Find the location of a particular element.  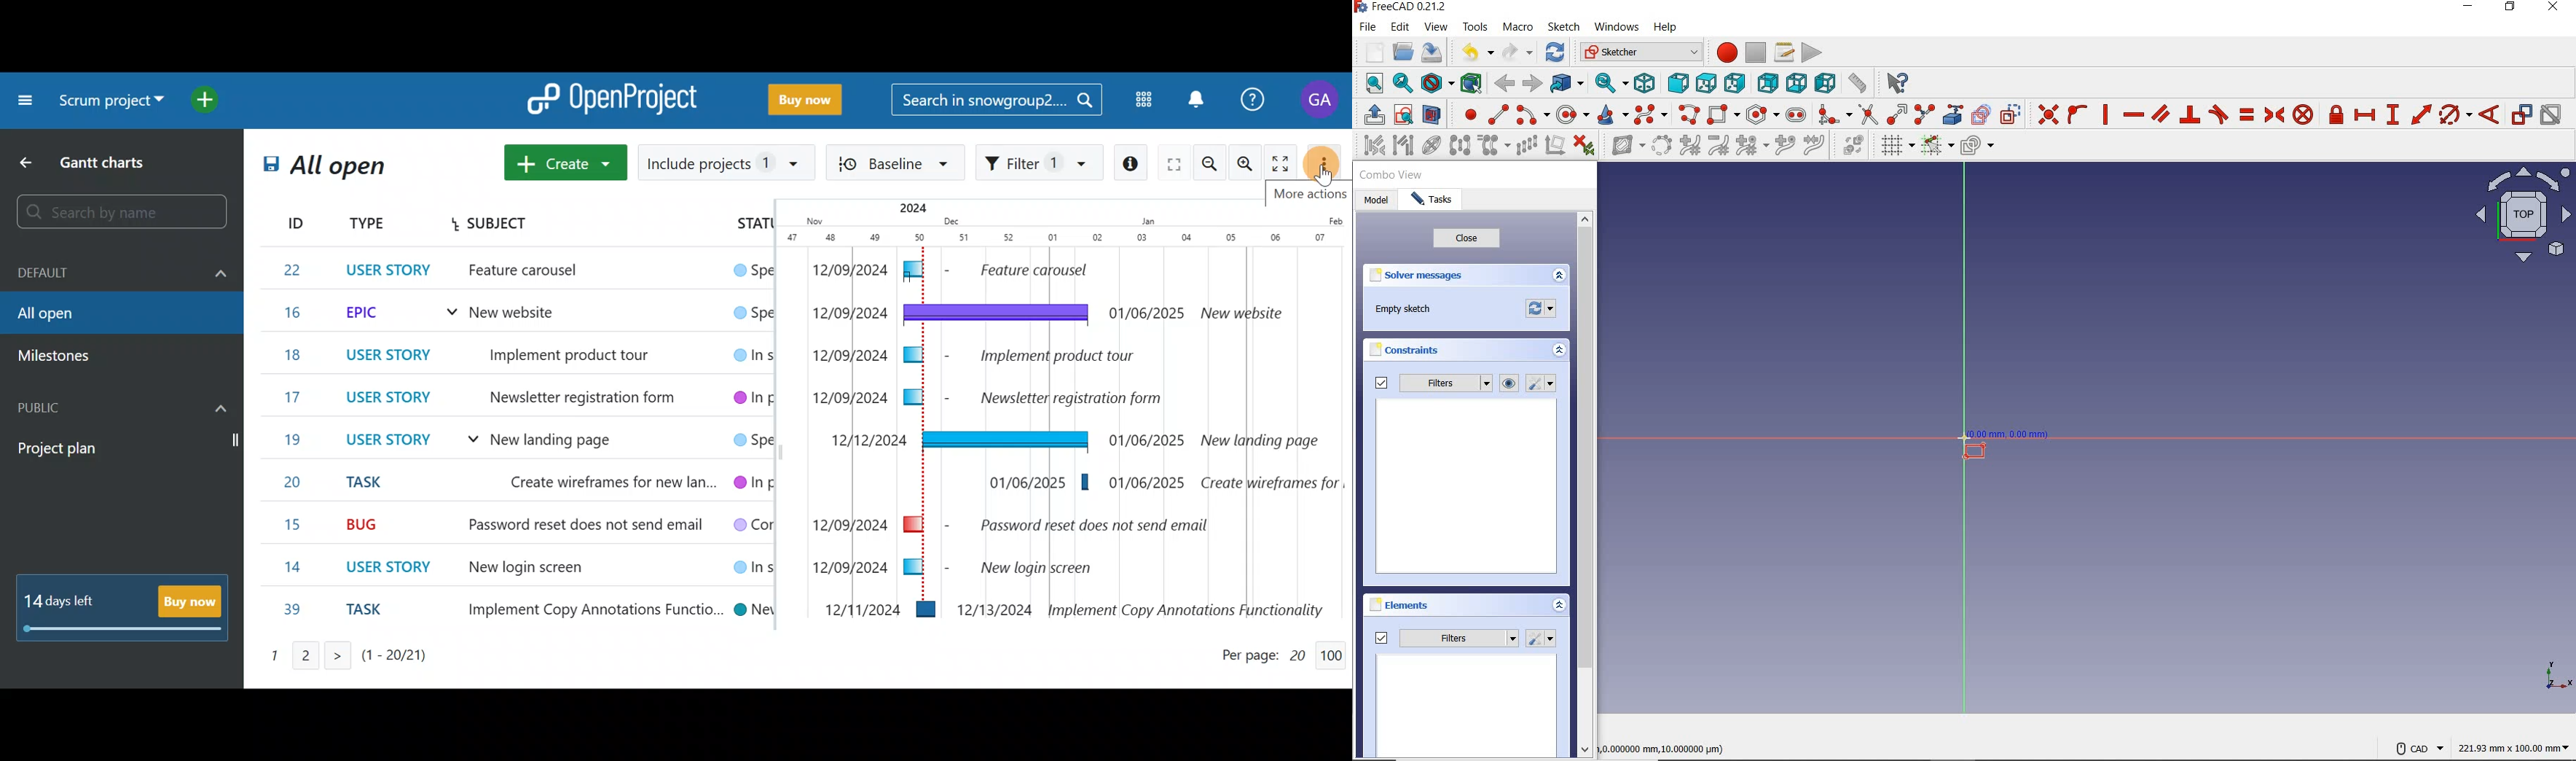

expand is located at coordinates (1559, 276).